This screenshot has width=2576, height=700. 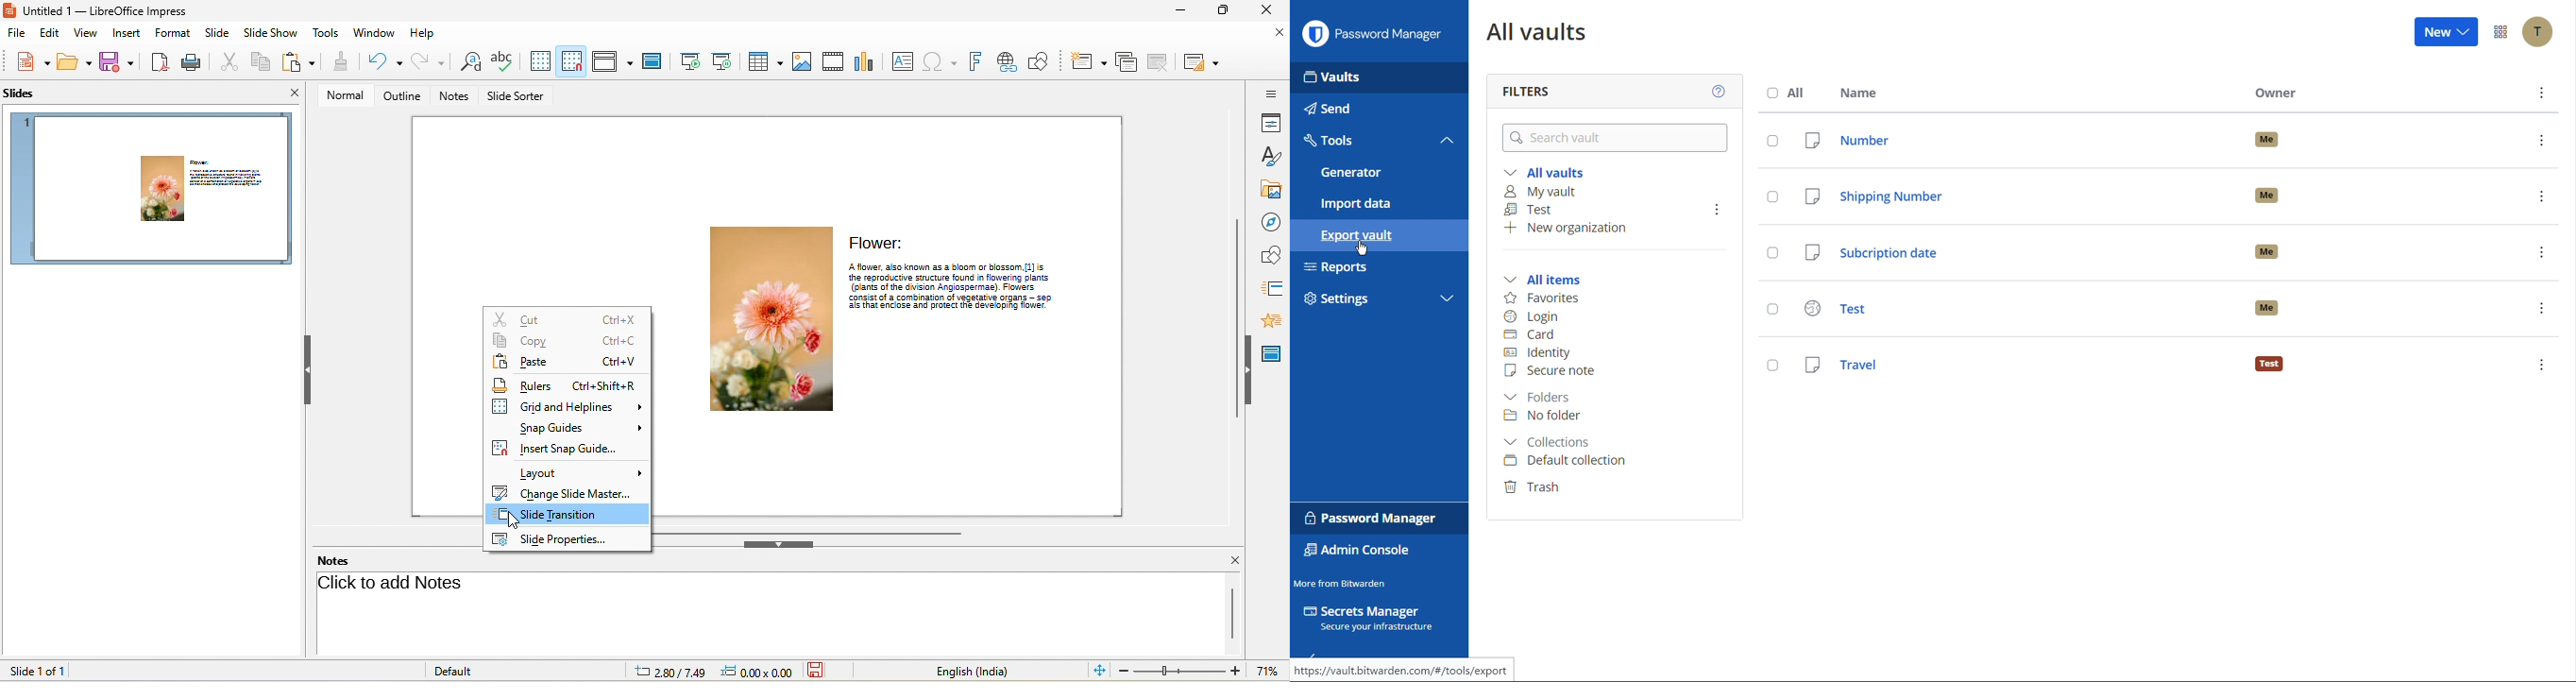 What do you see at coordinates (566, 451) in the screenshot?
I see `insert snap guide` at bounding box center [566, 451].